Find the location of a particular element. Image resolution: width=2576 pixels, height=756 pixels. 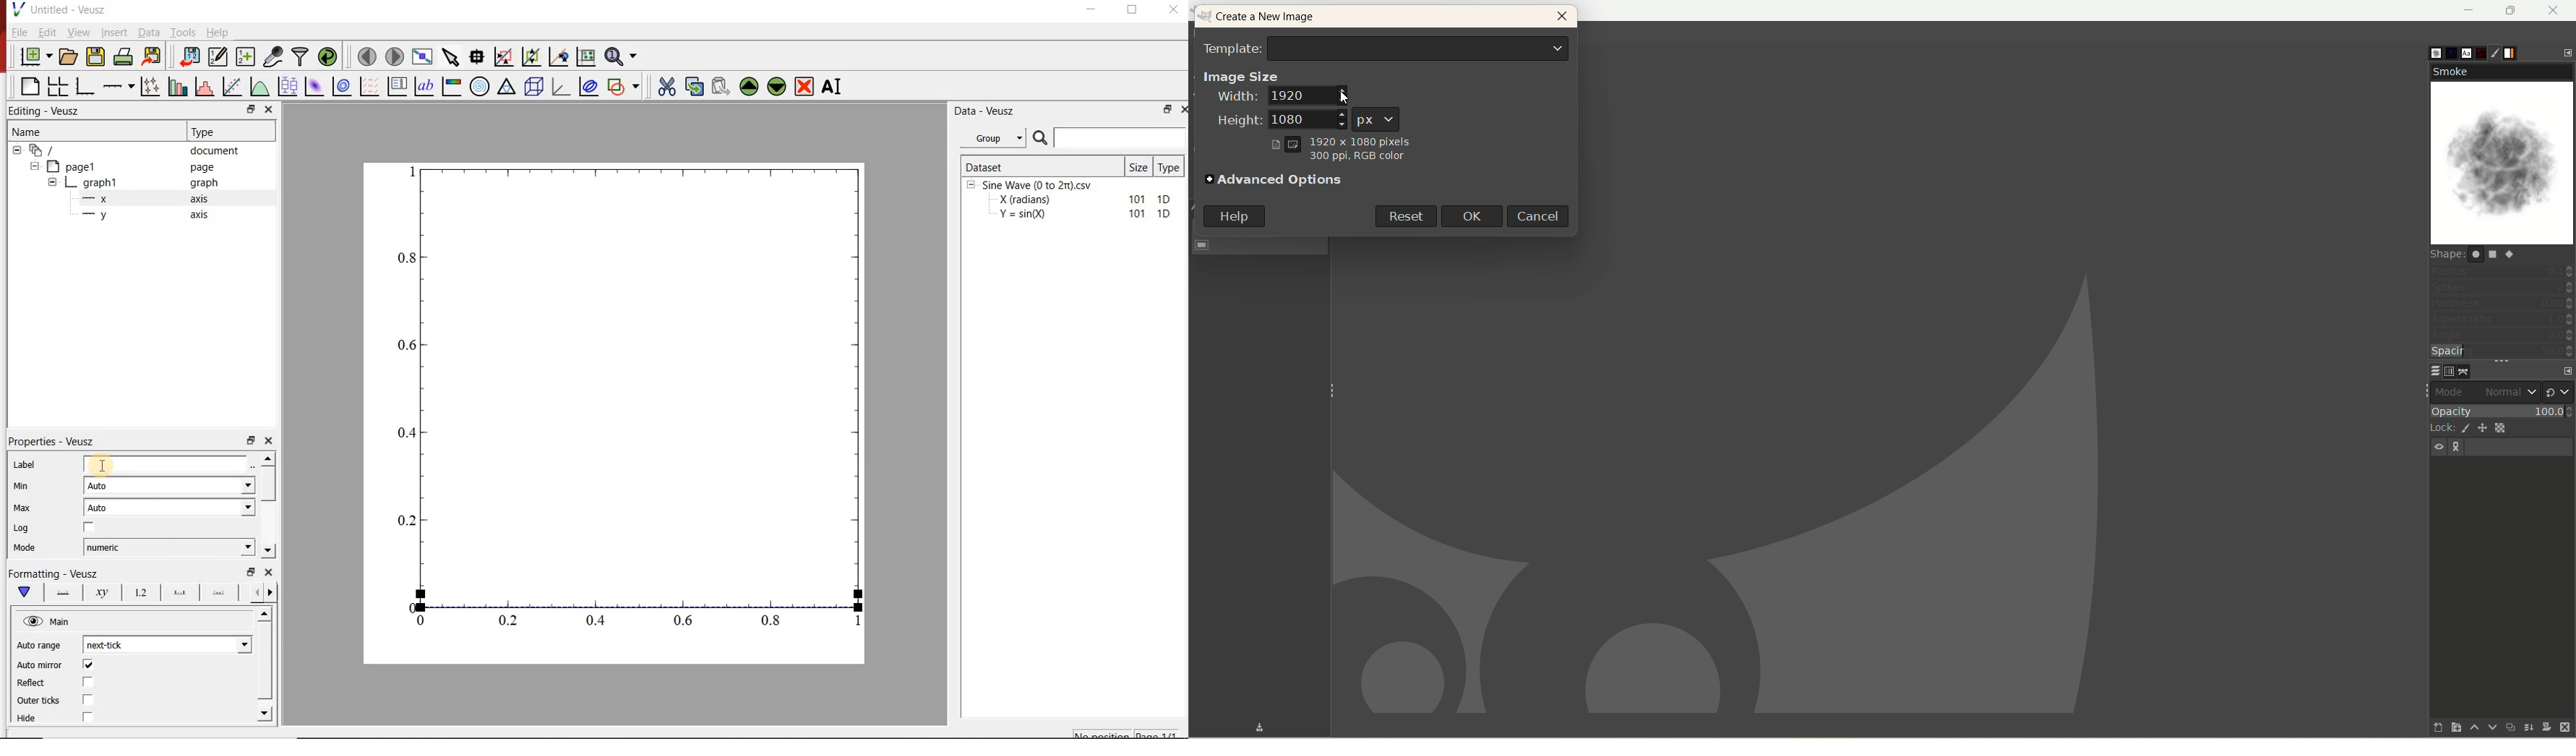

options is located at coordinates (219, 595).